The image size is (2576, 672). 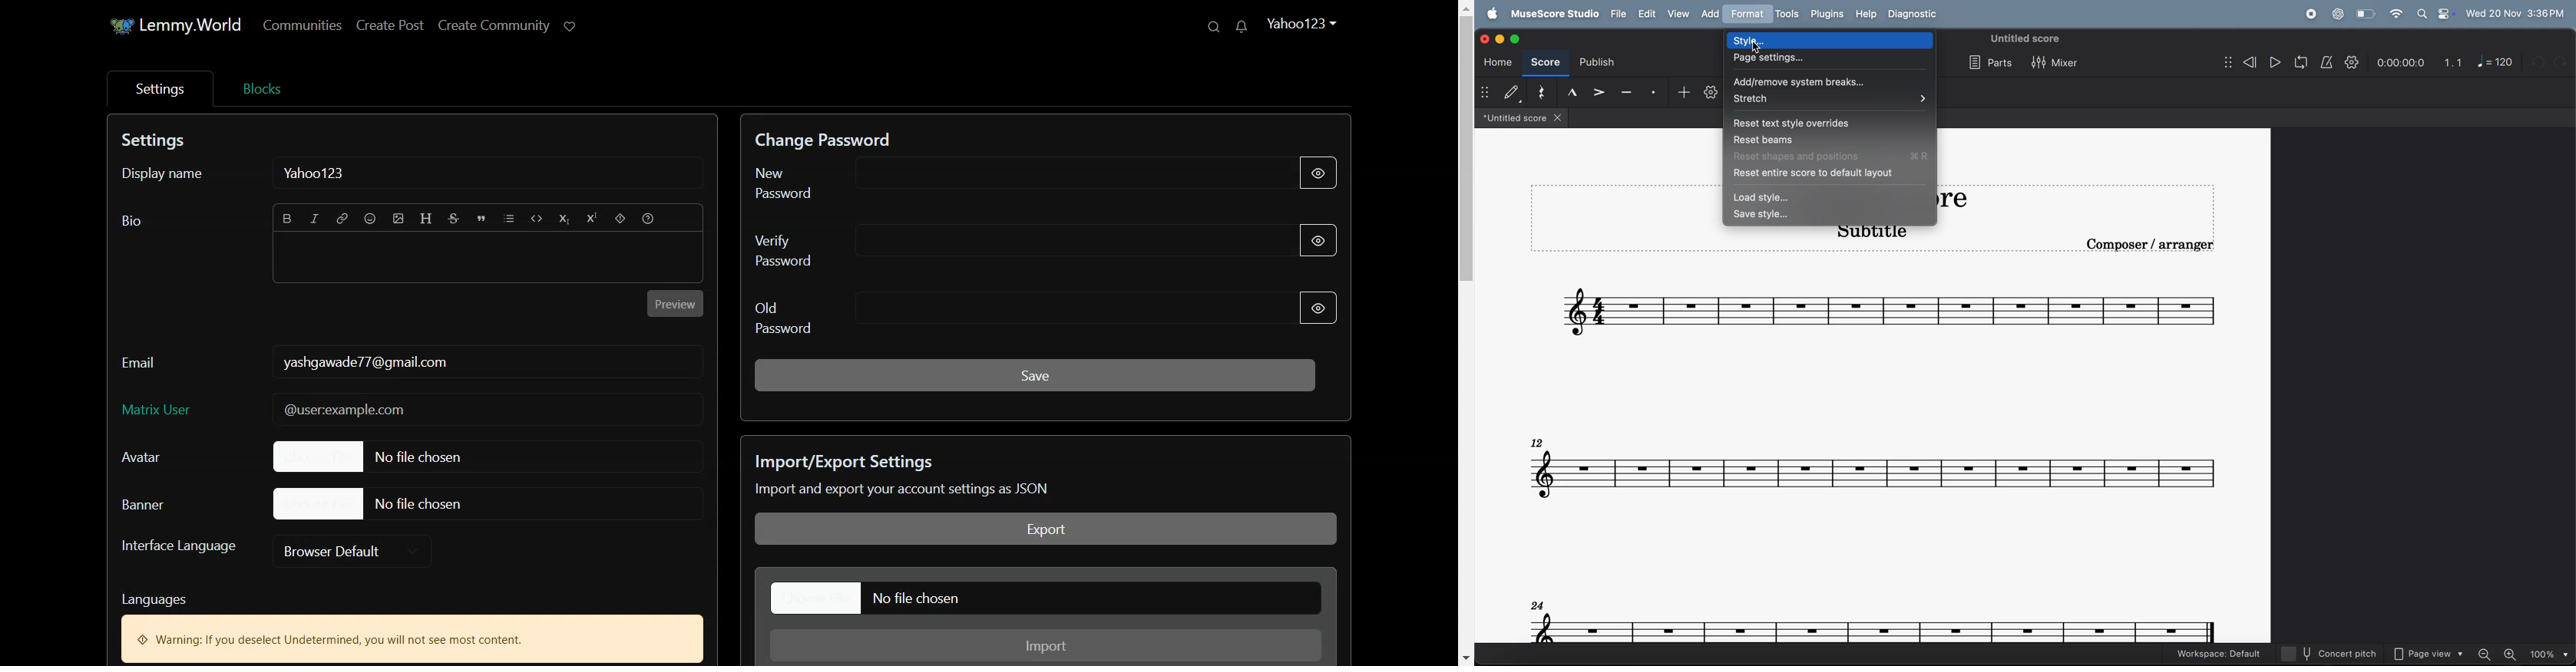 I want to click on Bold, so click(x=288, y=219).